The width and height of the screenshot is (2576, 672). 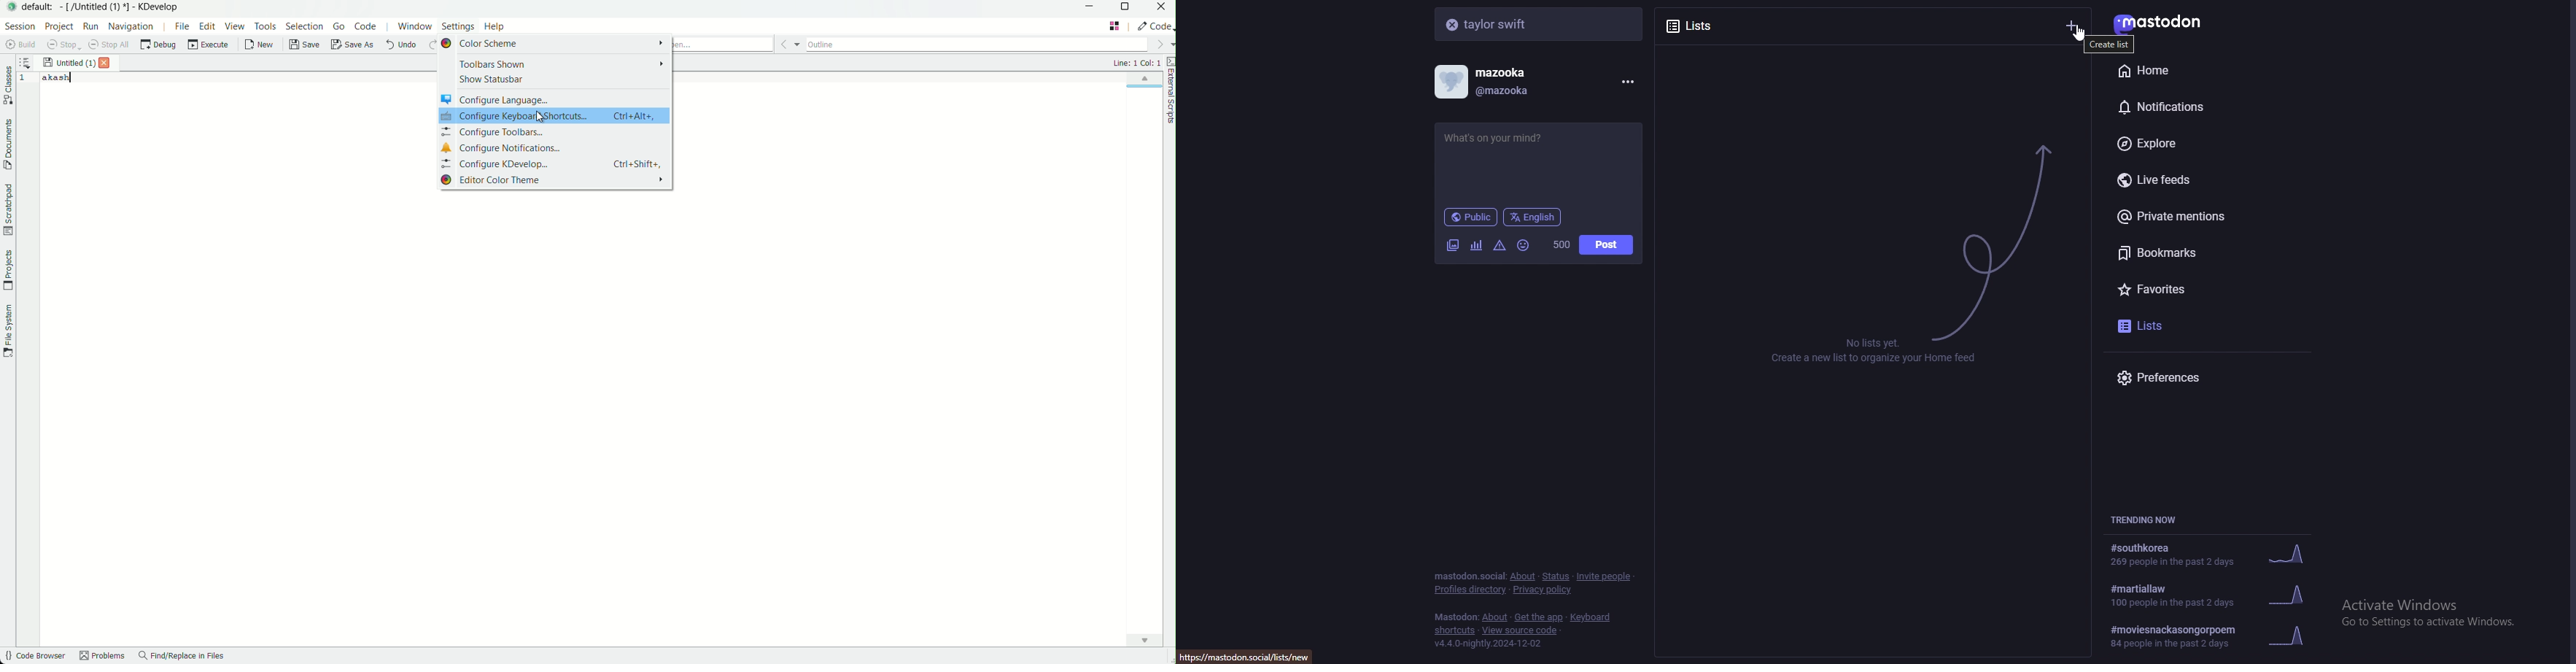 I want to click on no lists yet, so click(x=1879, y=350).